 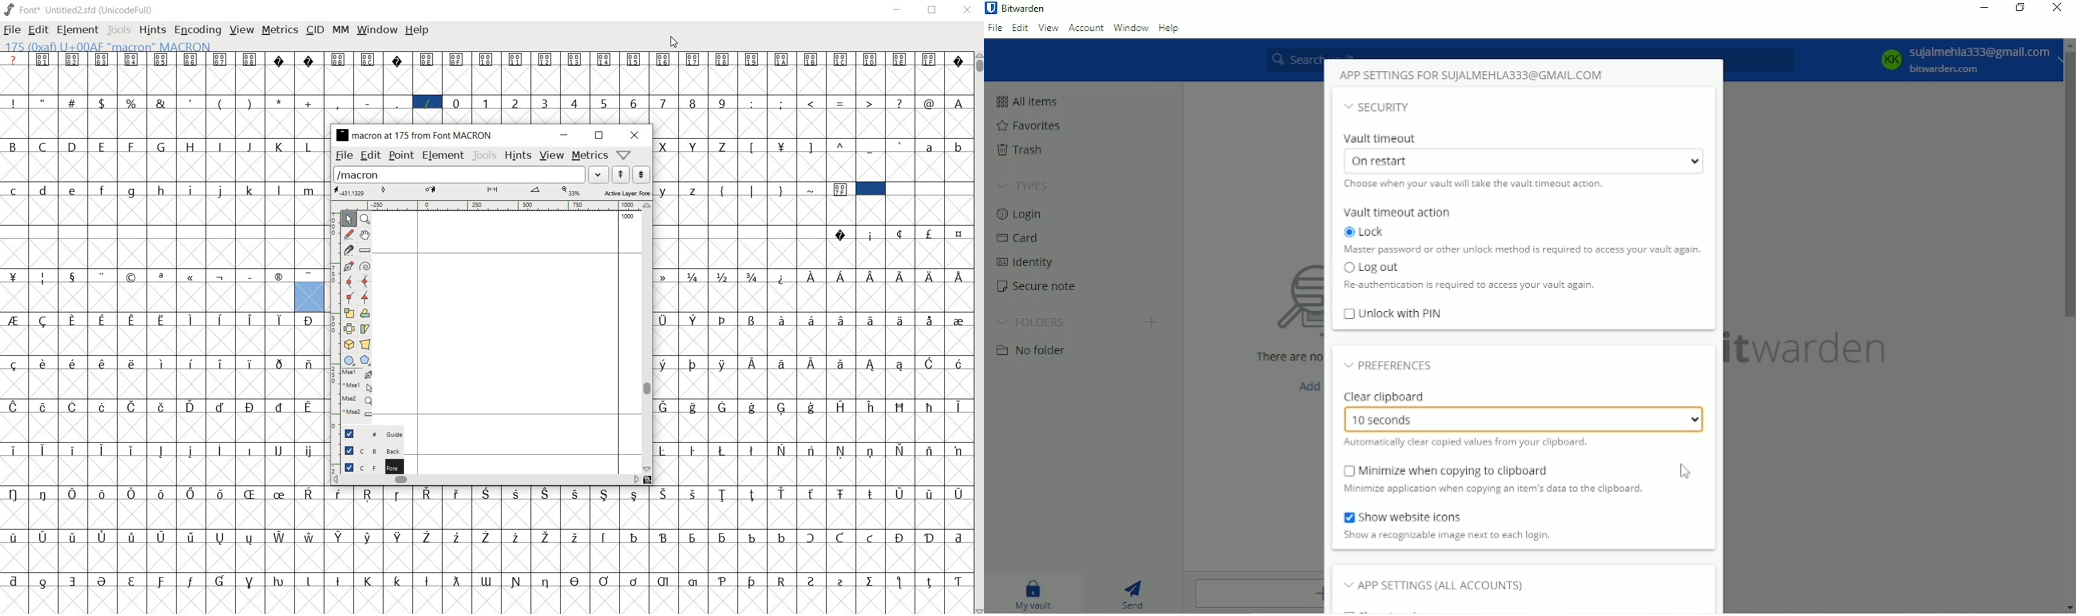 What do you see at coordinates (280, 581) in the screenshot?
I see `Symbol` at bounding box center [280, 581].